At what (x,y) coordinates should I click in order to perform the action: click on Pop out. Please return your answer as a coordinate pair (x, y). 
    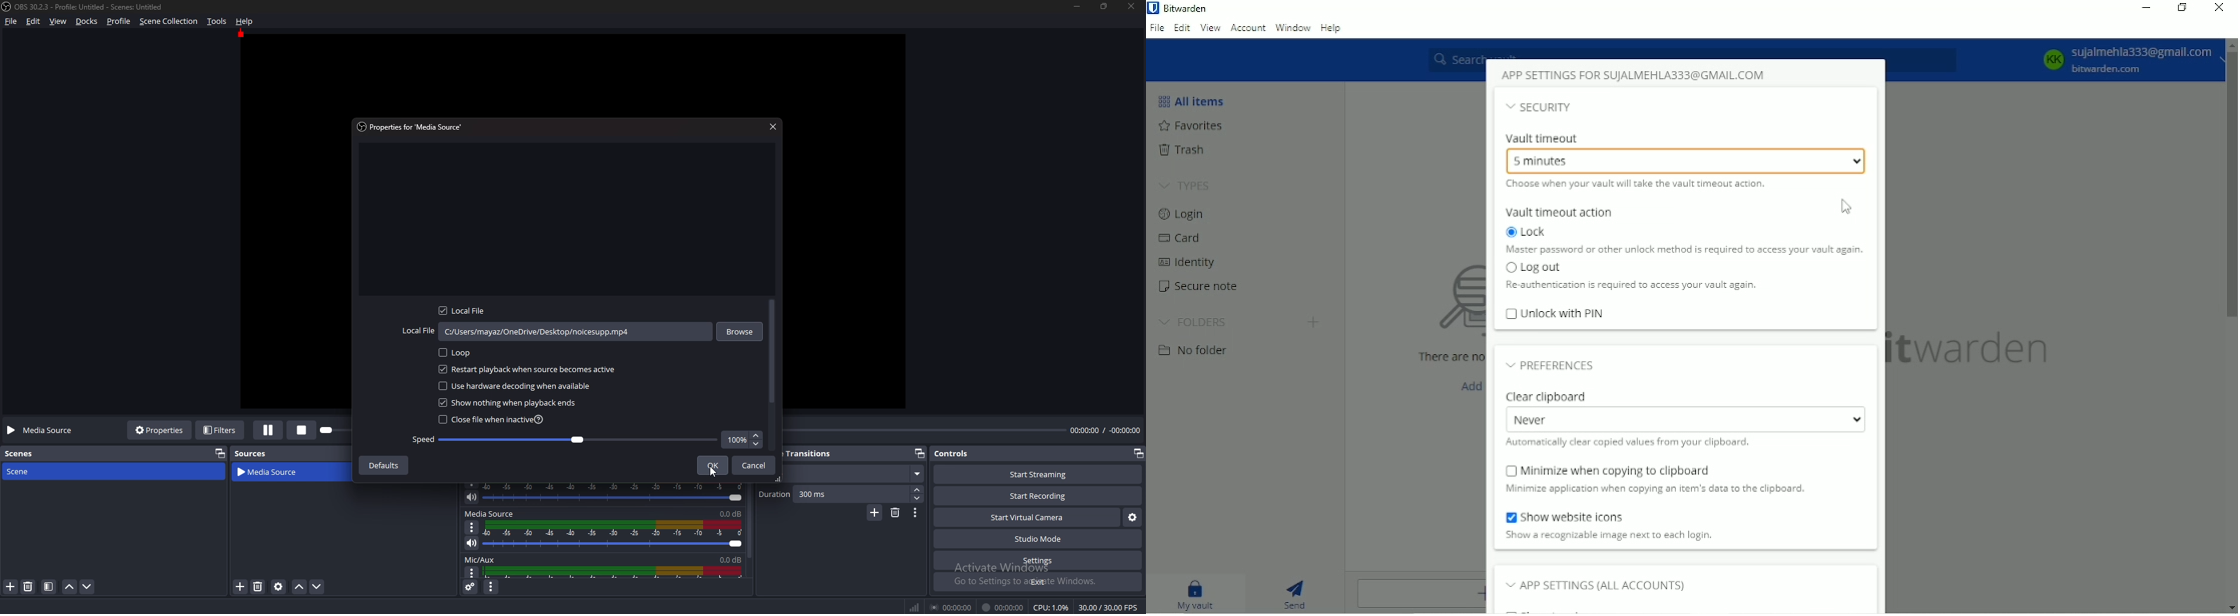
    Looking at the image, I should click on (920, 454).